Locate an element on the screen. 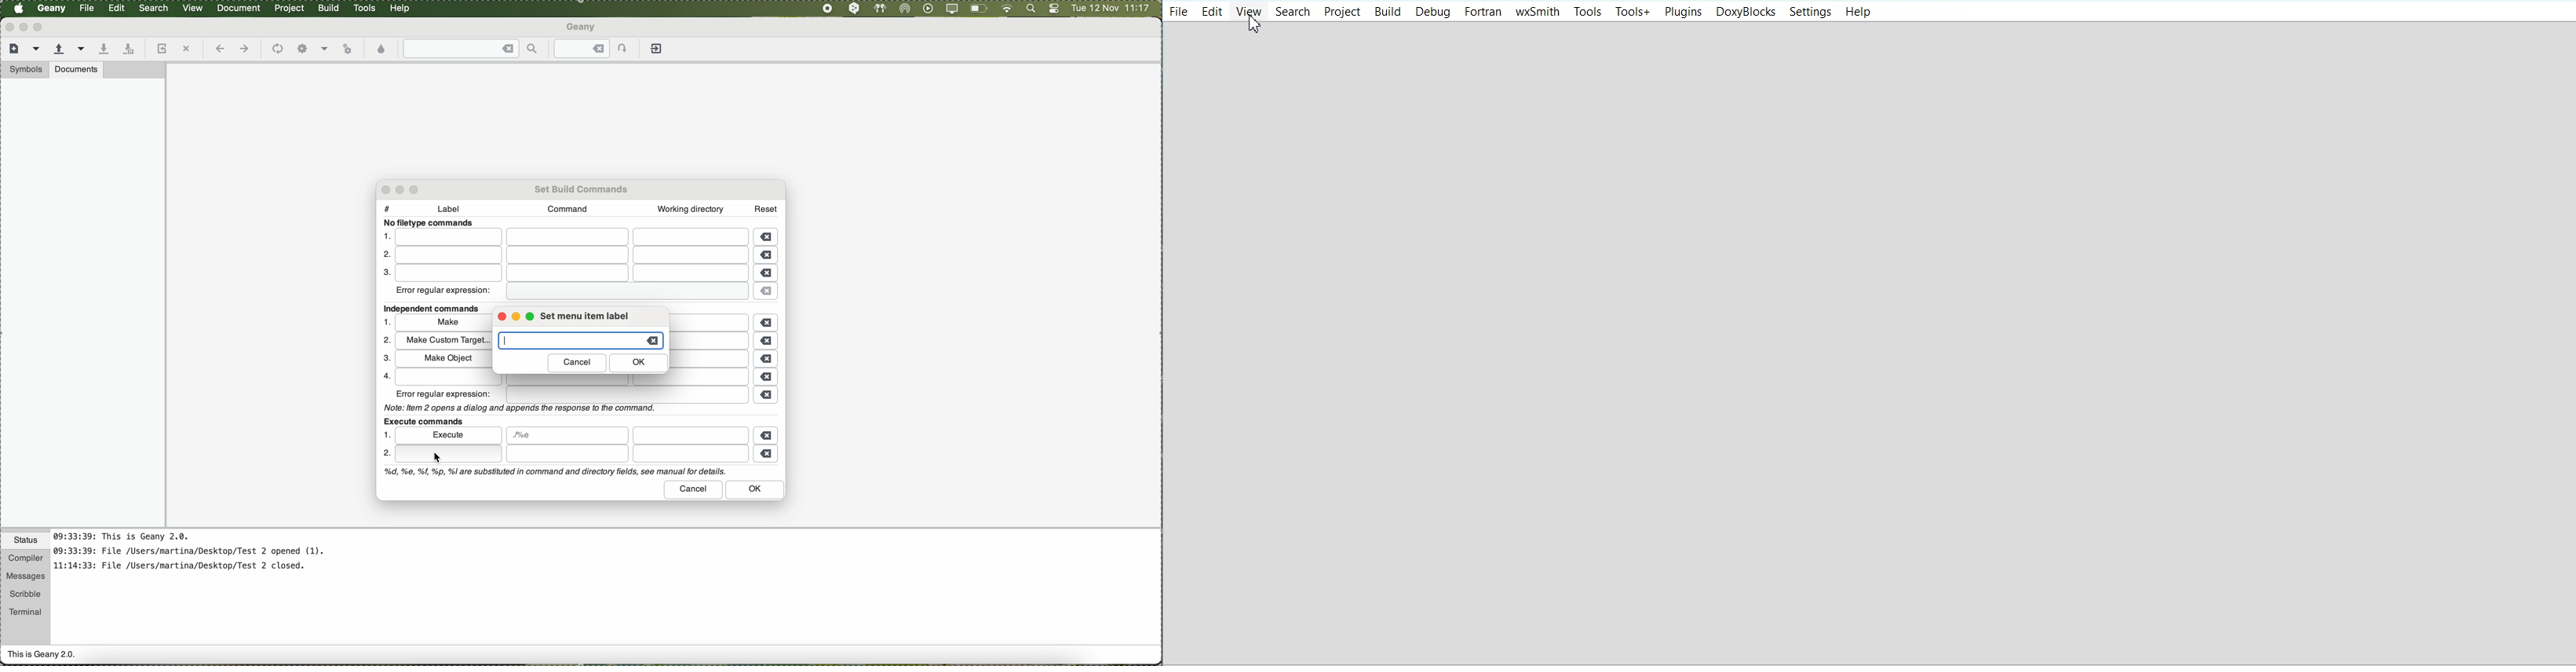 The height and width of the screenshot is (672, 2576). 3 is located at coordinates (384, 358).